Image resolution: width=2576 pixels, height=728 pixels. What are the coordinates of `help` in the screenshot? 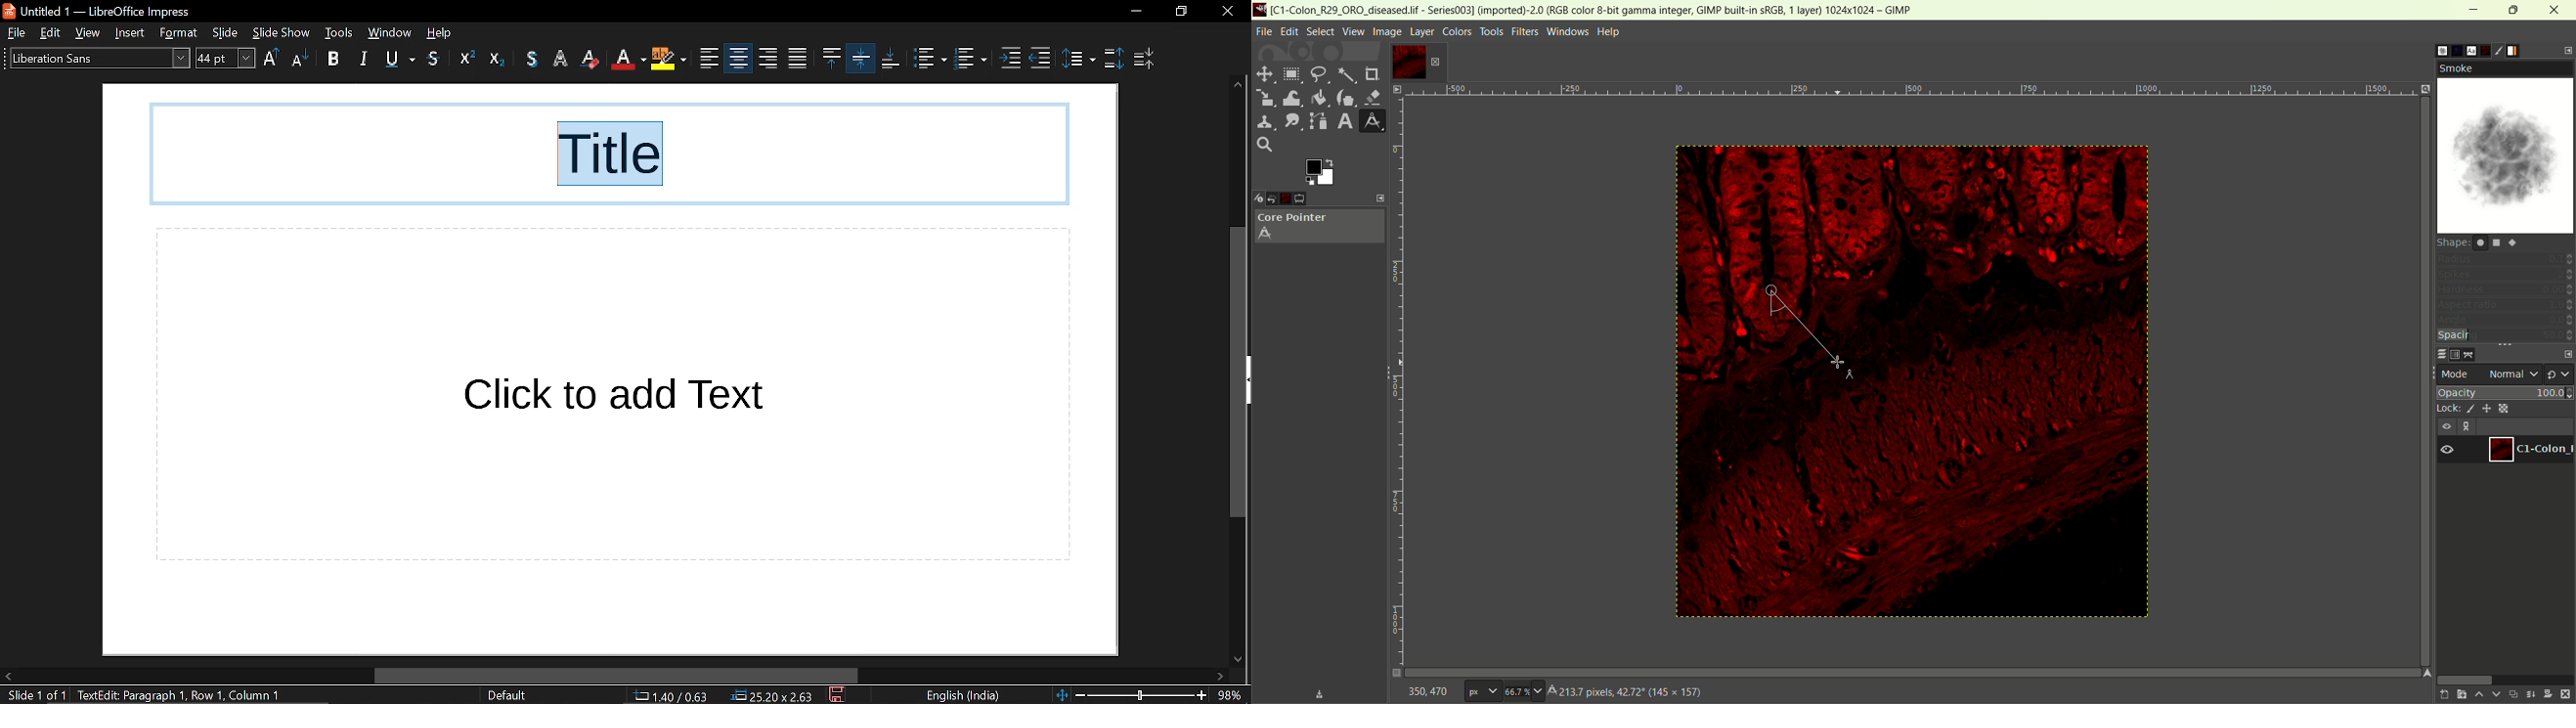 It's located at (1610, 32).